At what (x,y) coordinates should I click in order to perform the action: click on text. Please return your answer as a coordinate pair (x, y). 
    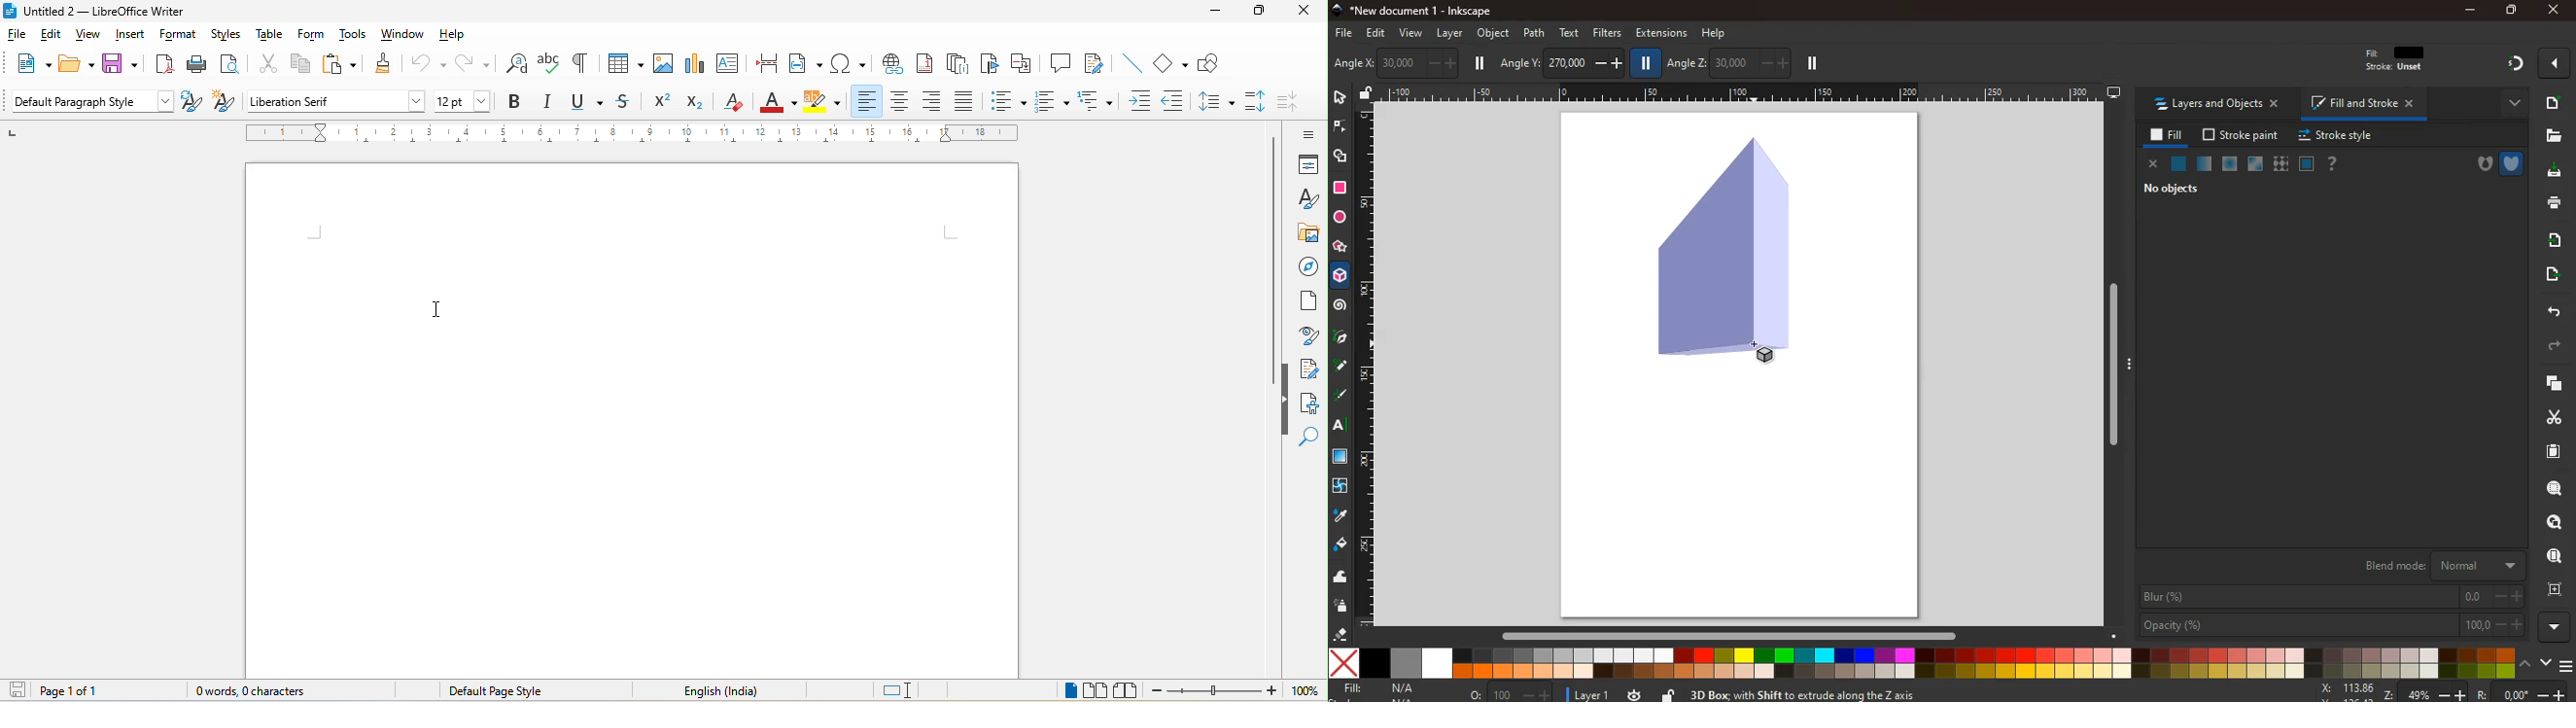
    Looking at the image, I should click on (1337, 426).